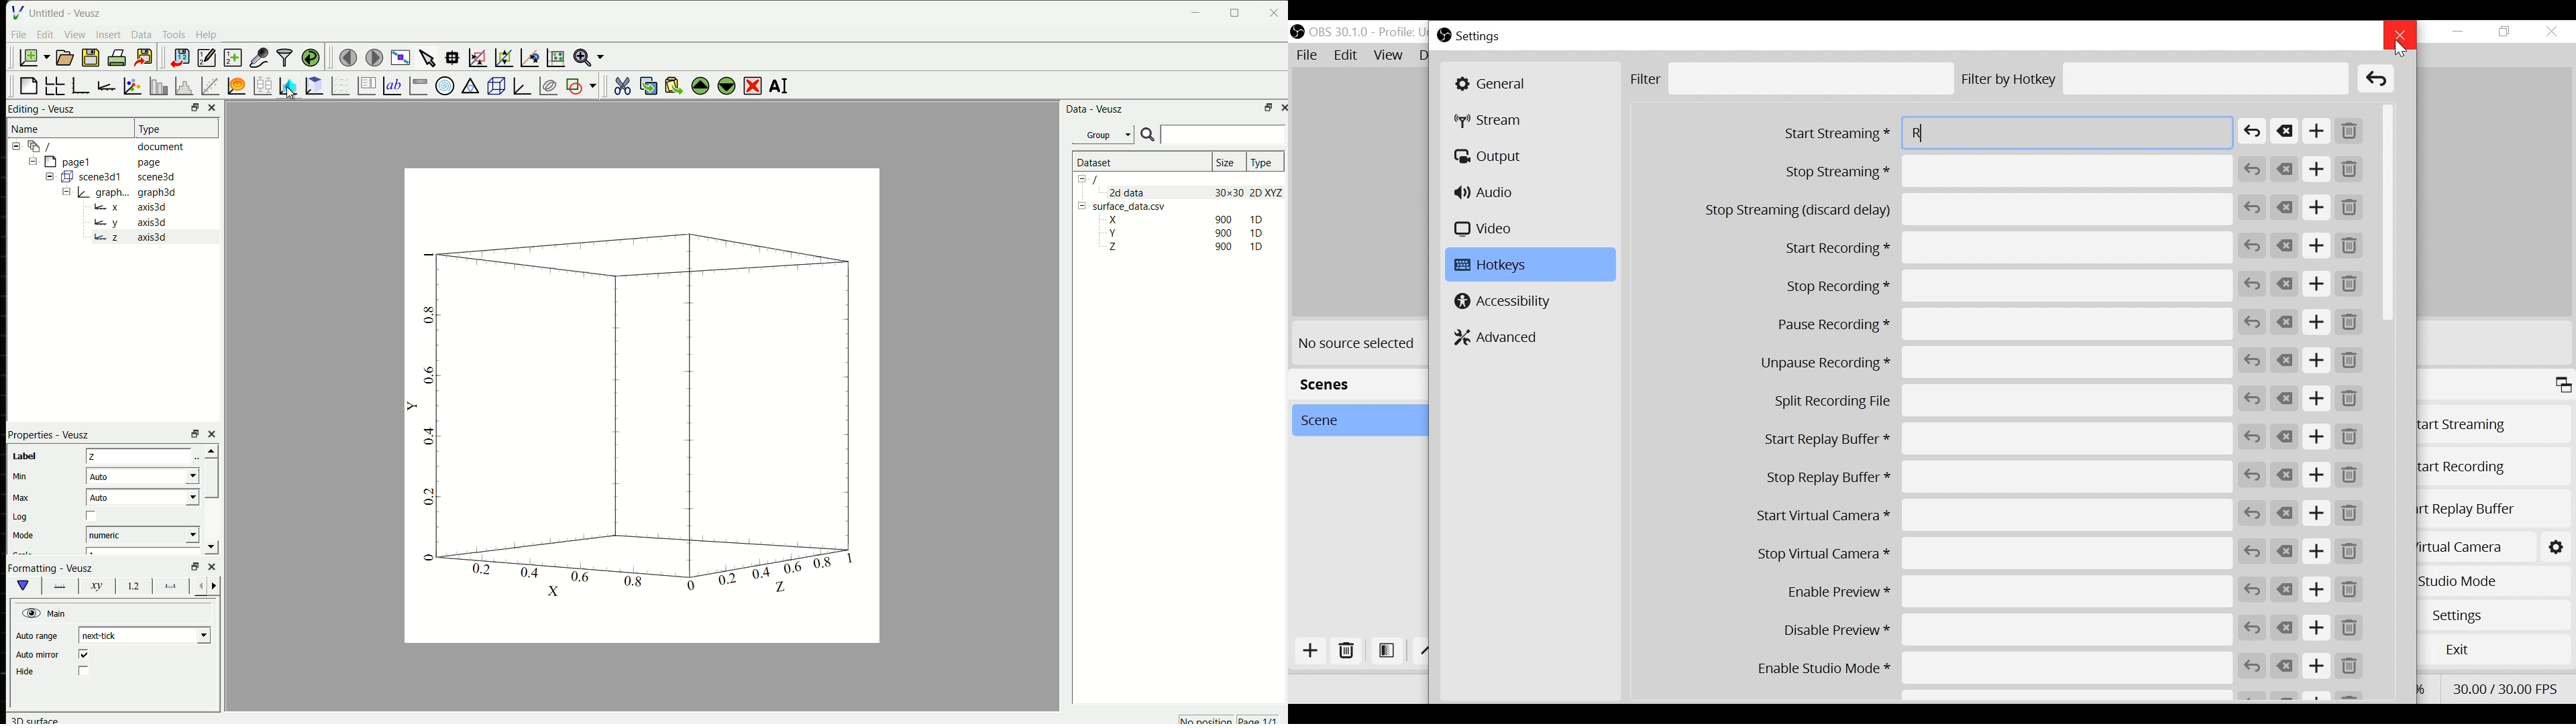 The height and width of the screenshot is (728, 2576). I want to click on Add, so click(2319, 629).